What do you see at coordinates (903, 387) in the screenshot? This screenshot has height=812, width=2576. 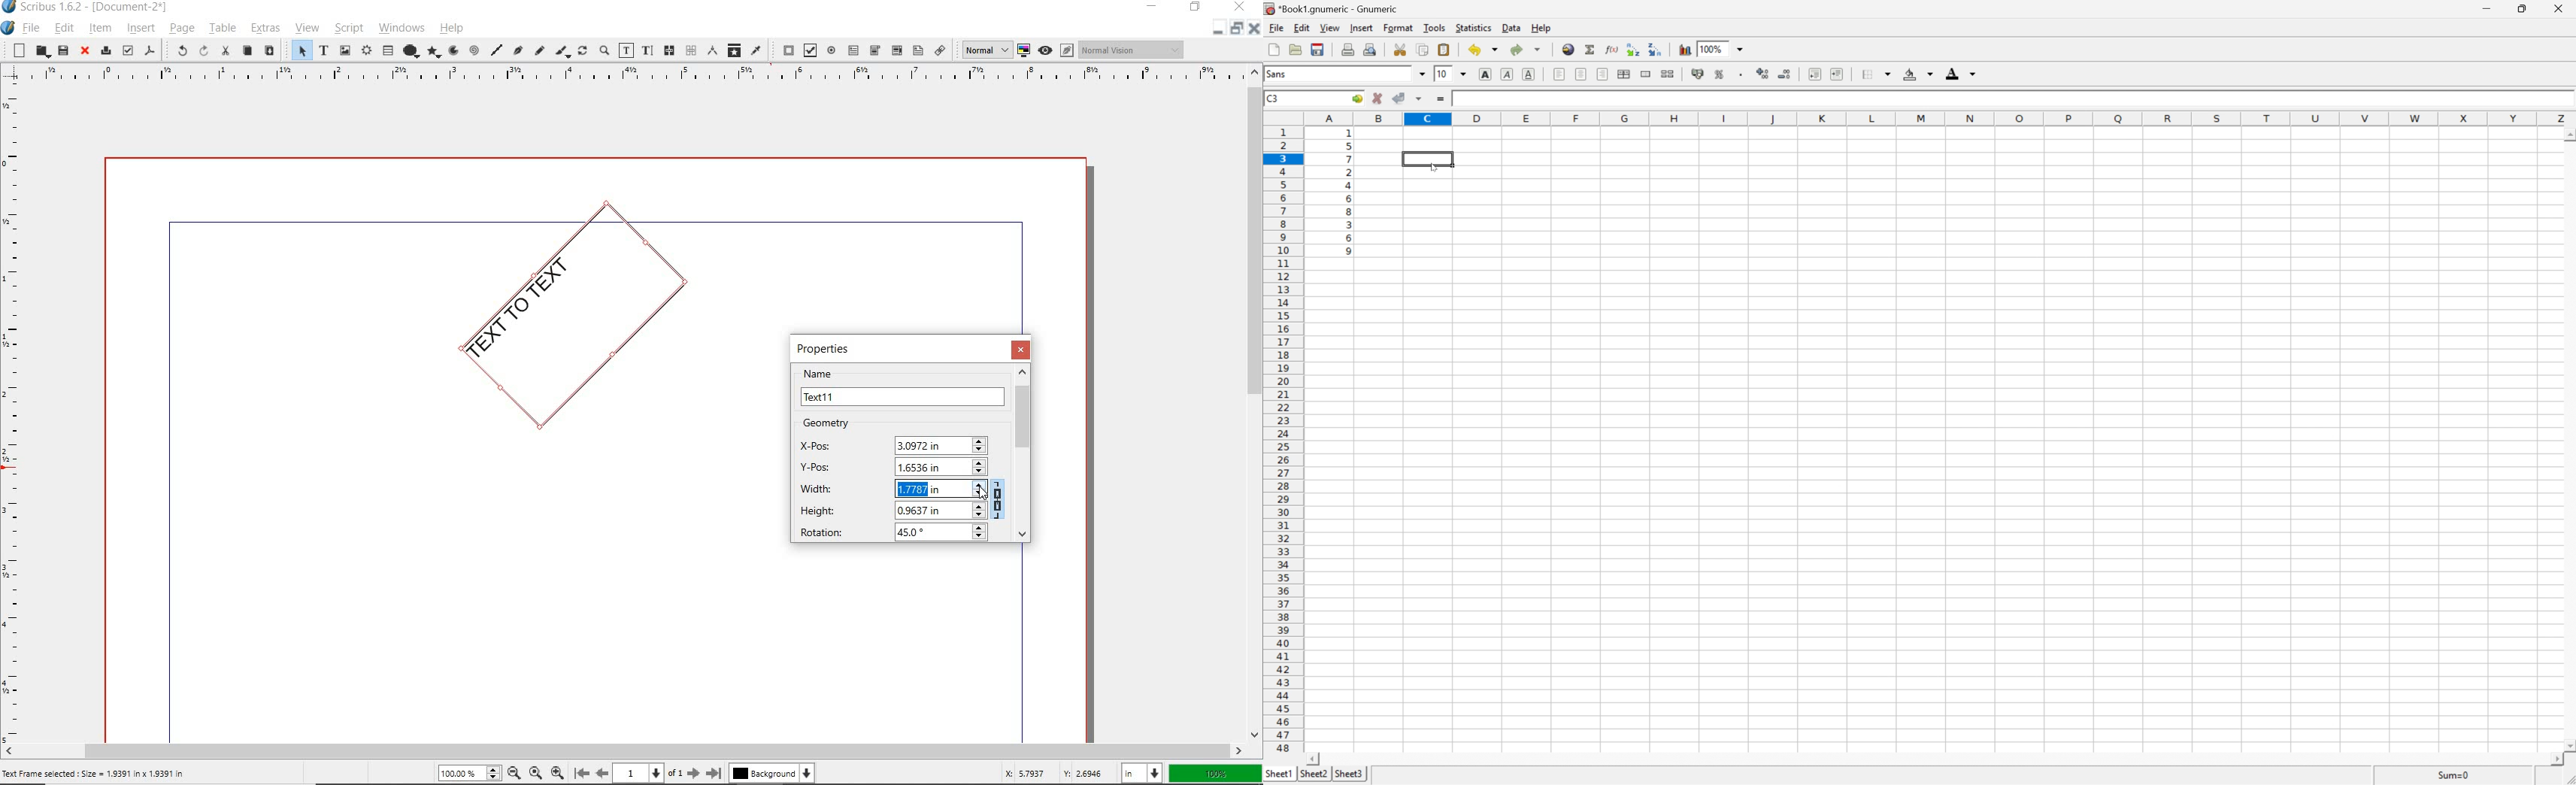 I see `NAME` at bounding box center [903, 387].